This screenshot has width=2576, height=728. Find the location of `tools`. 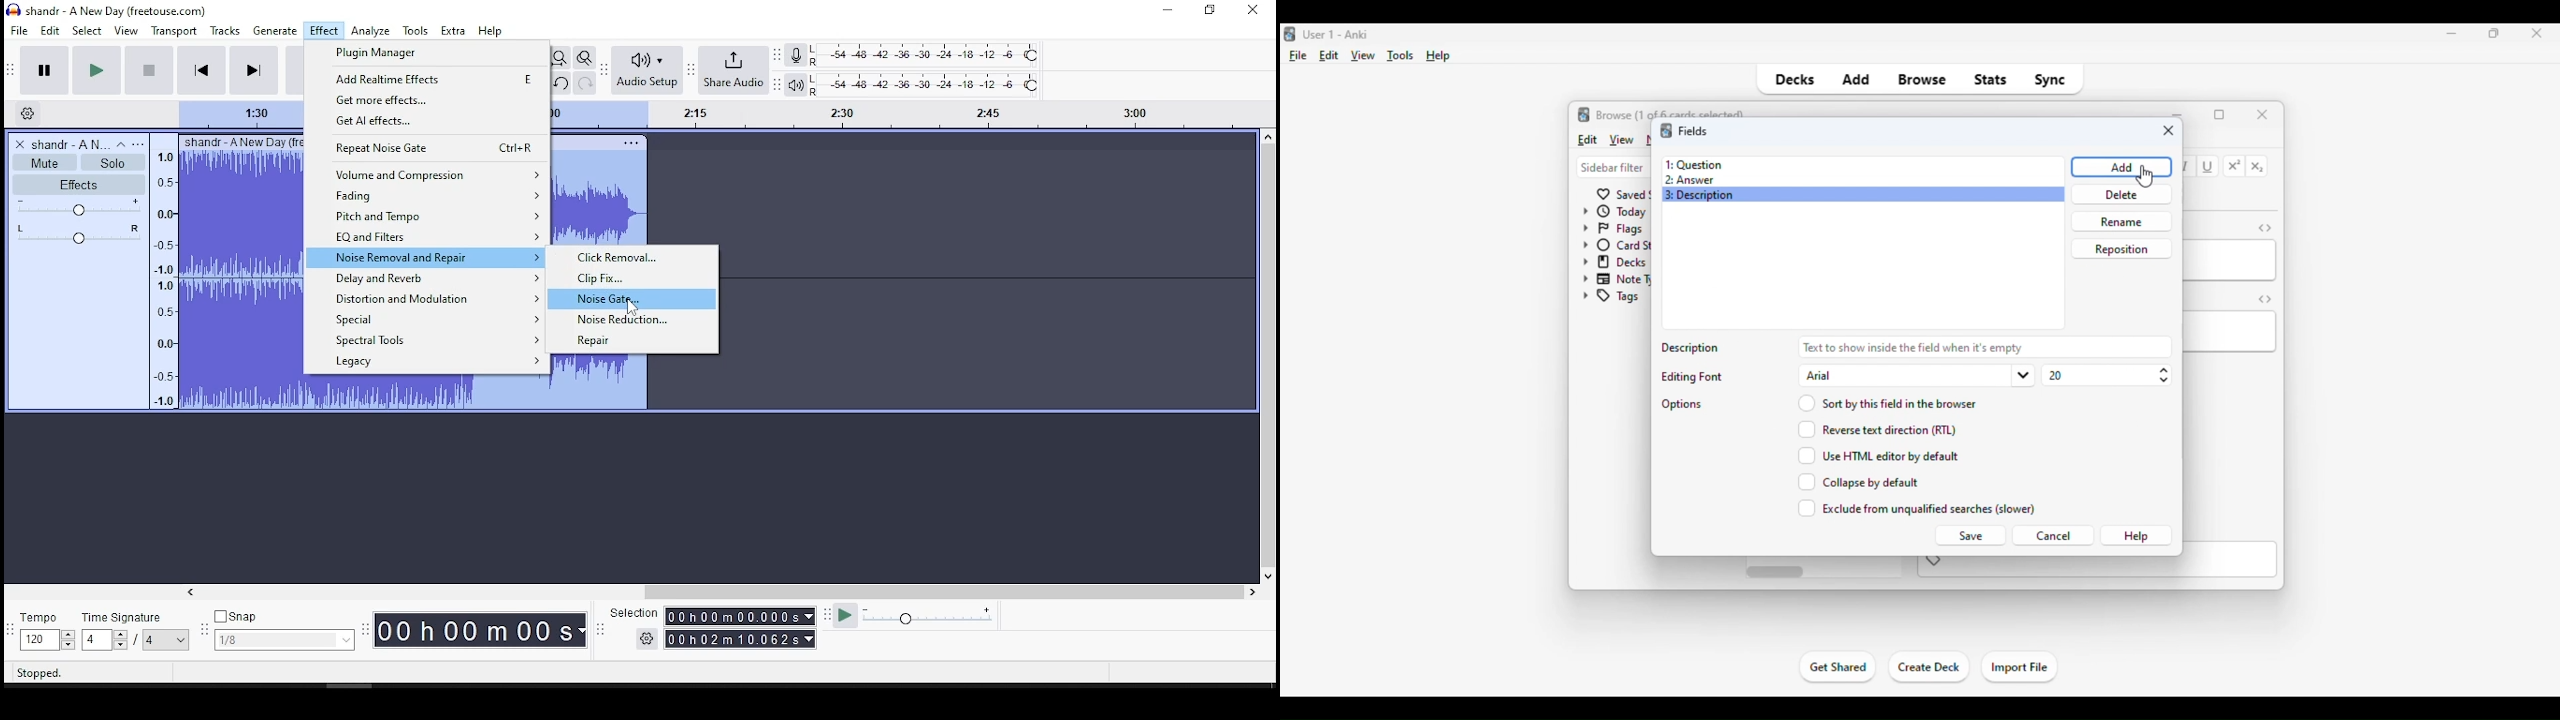

tools is located at coordinates (417, 30).